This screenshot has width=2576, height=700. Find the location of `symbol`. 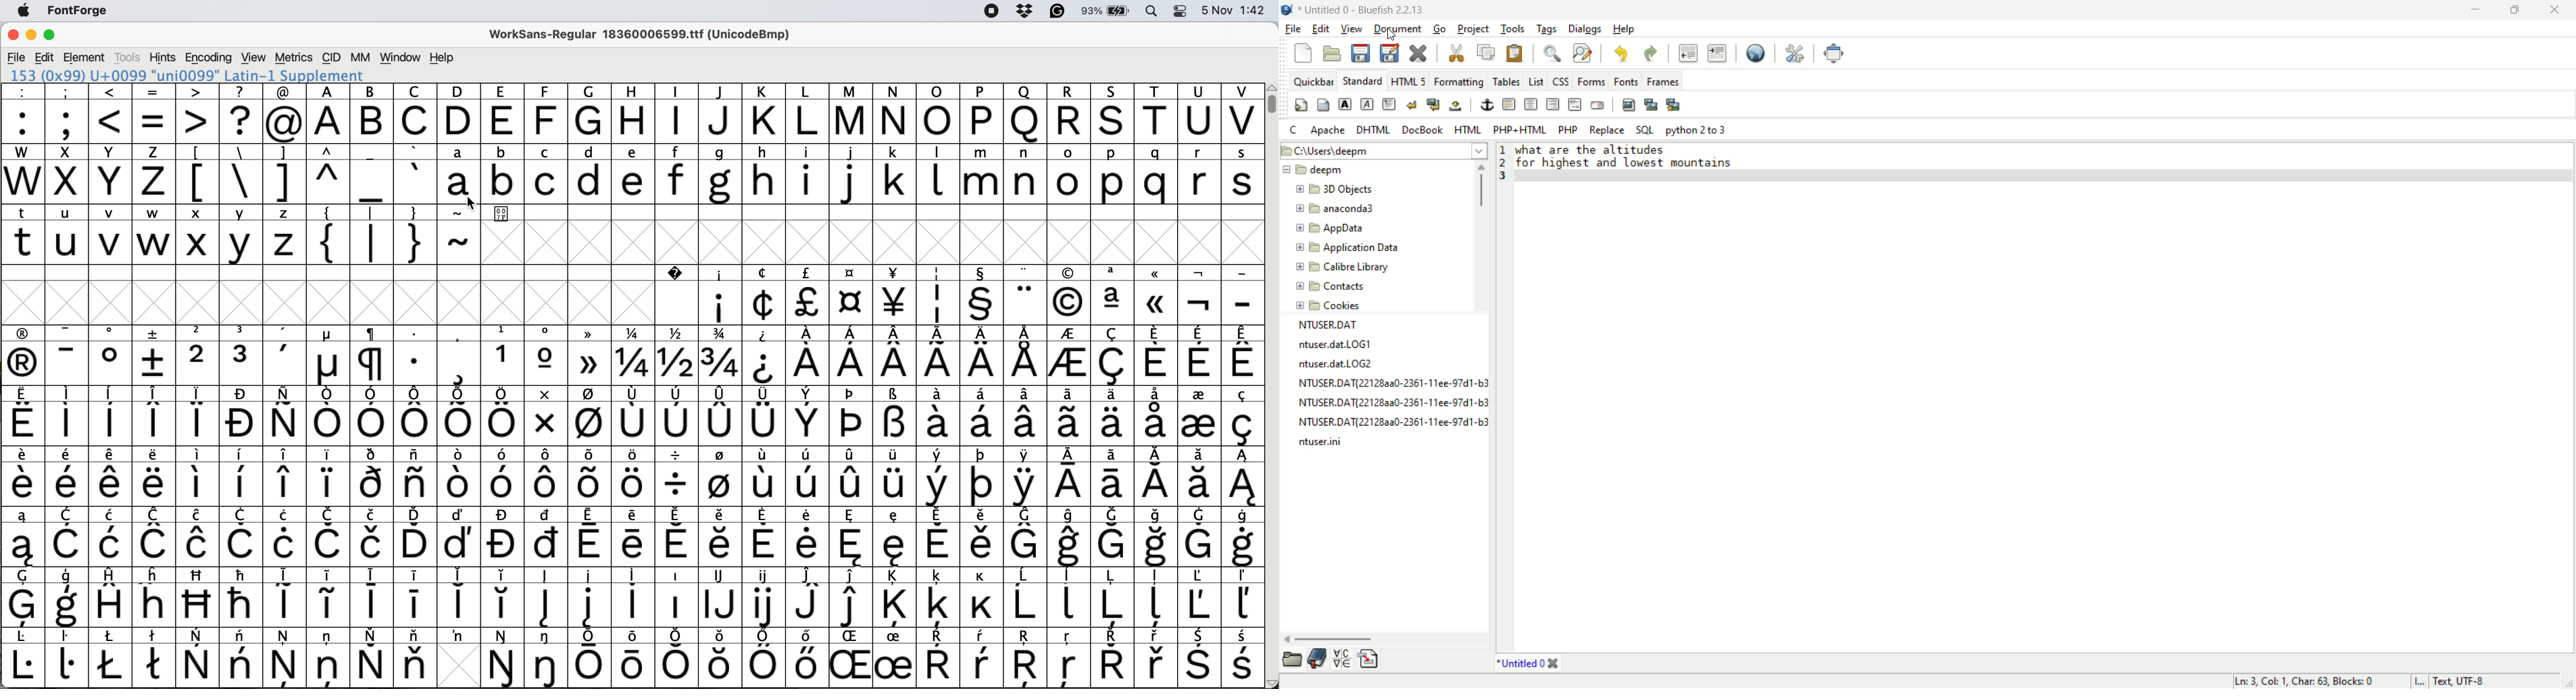

symbol is located at coordinates (547, 537).